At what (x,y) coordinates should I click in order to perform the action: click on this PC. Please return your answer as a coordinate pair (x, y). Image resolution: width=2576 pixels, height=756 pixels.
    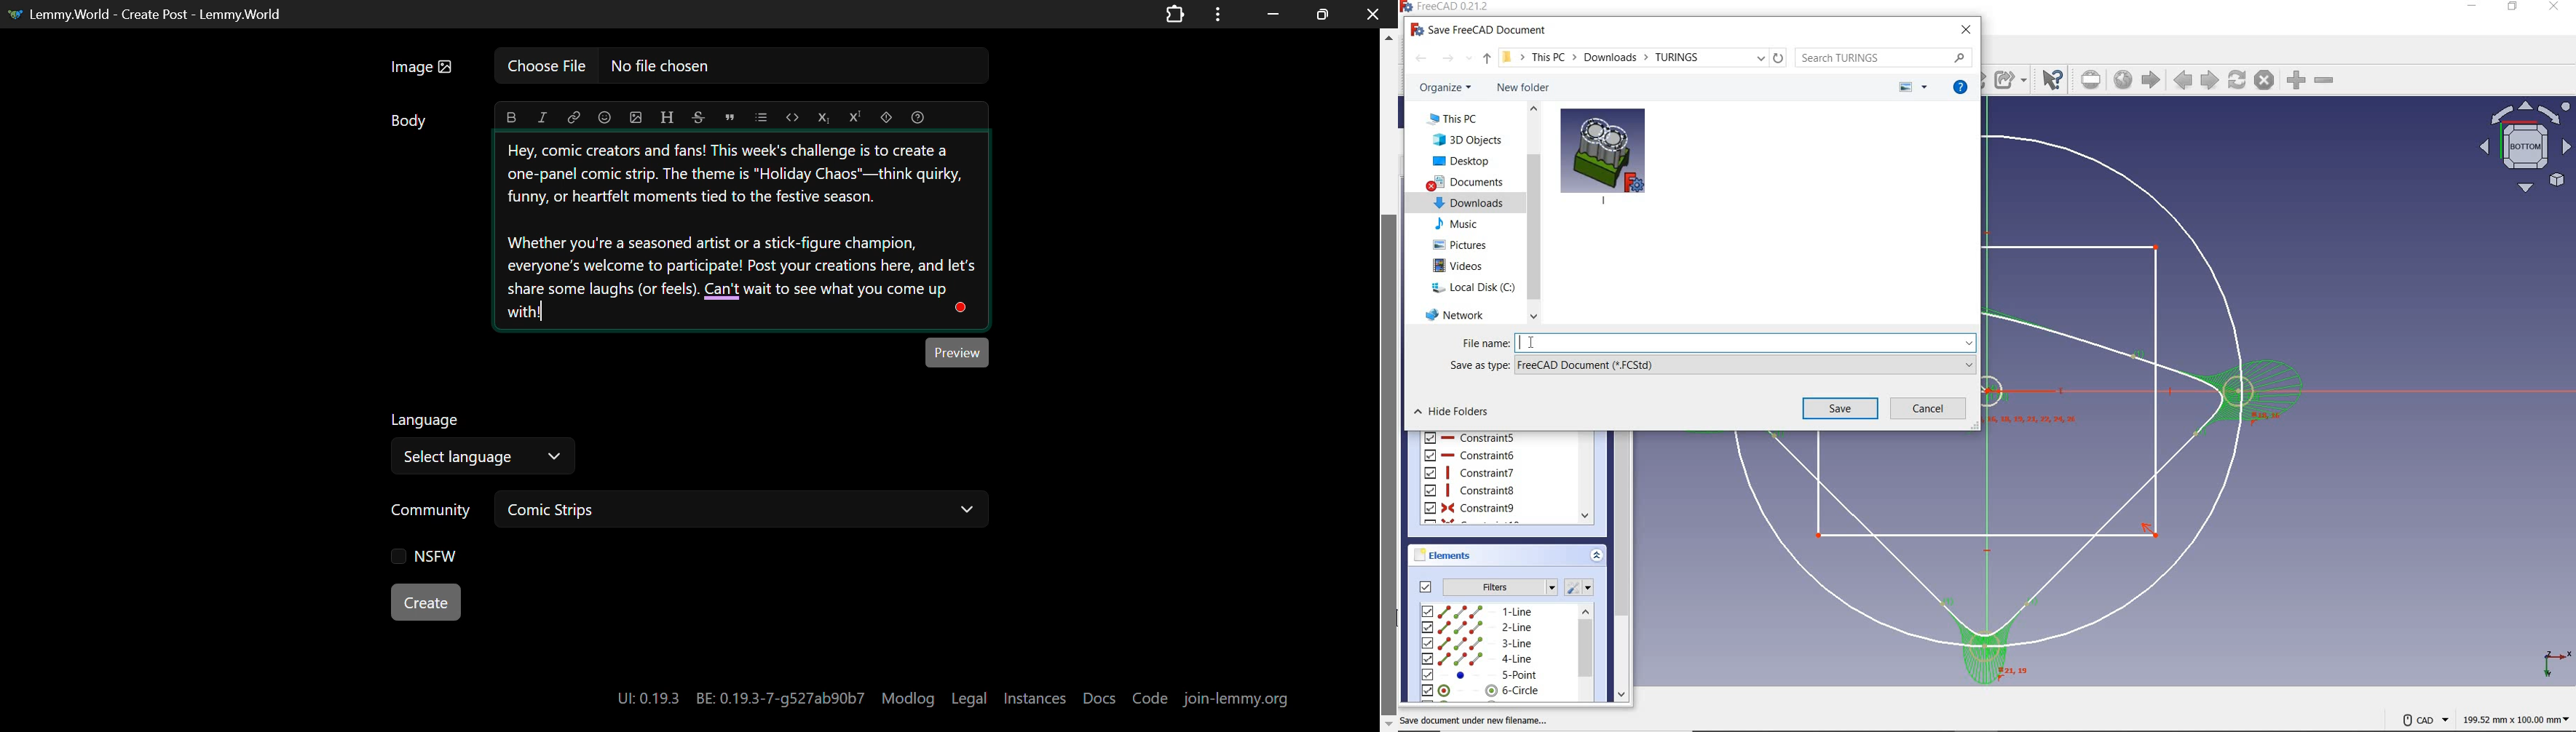
    Looking at the image, I should click on (1454, 118).